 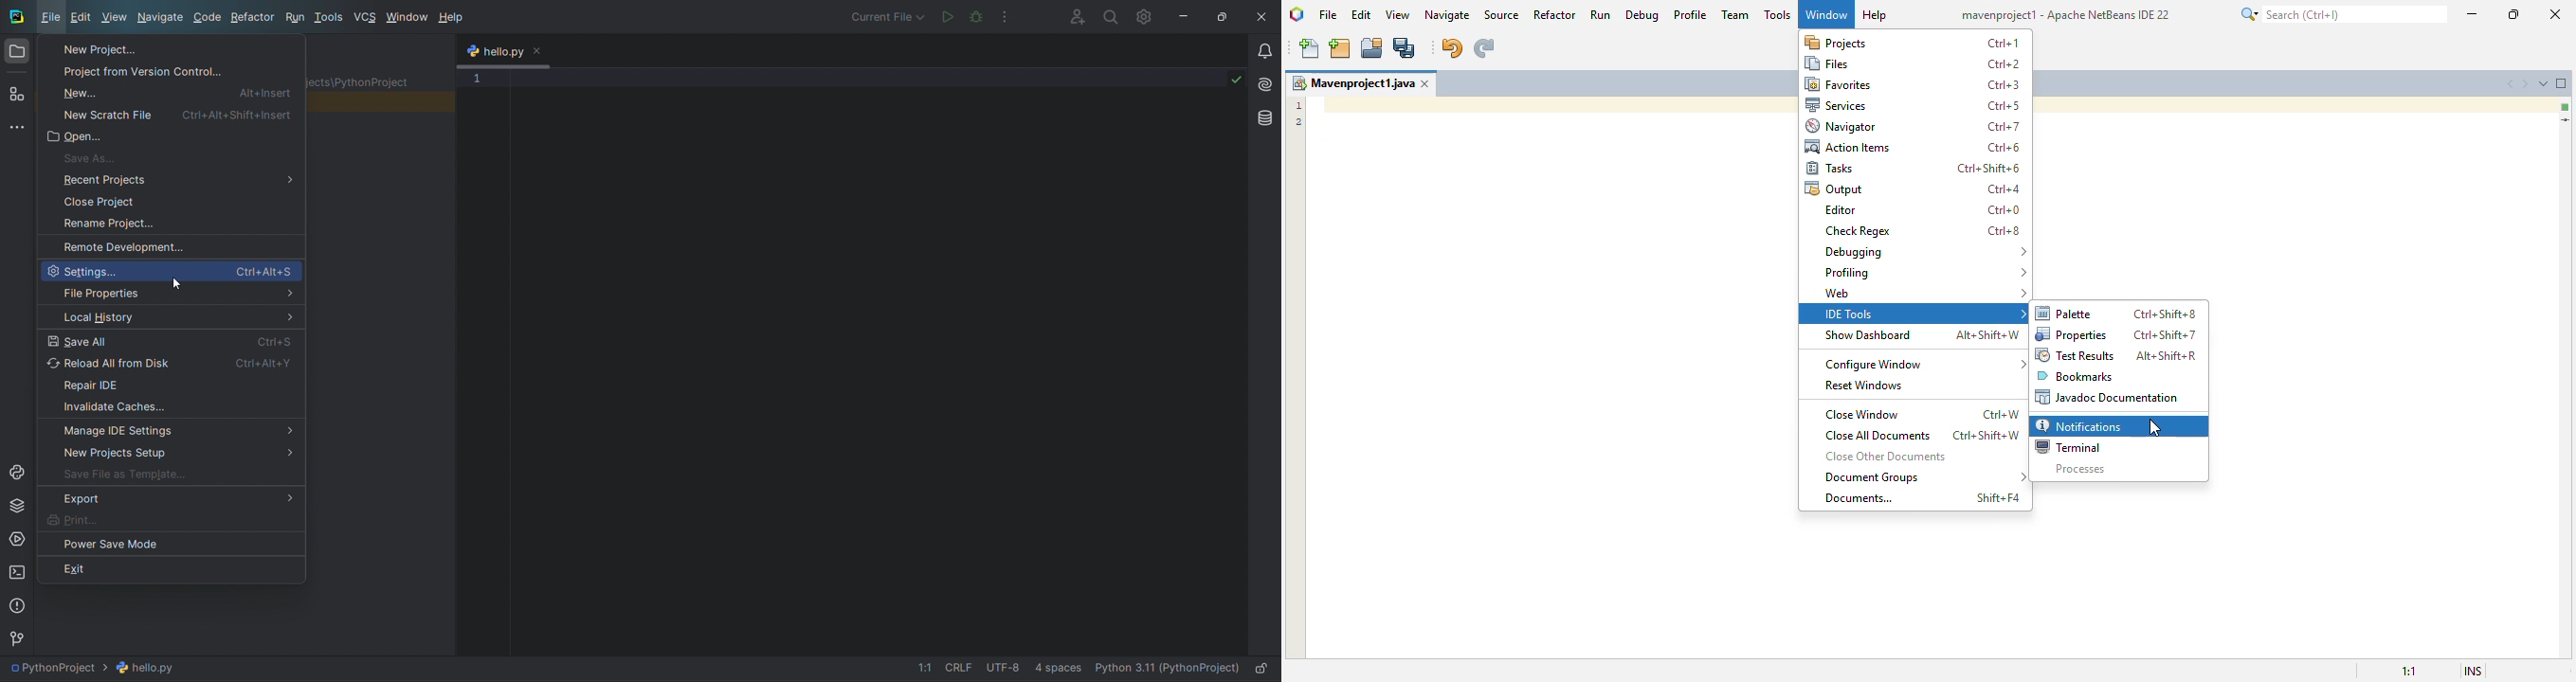 I want to click on invalidate cache, so click(x=174, y=405).